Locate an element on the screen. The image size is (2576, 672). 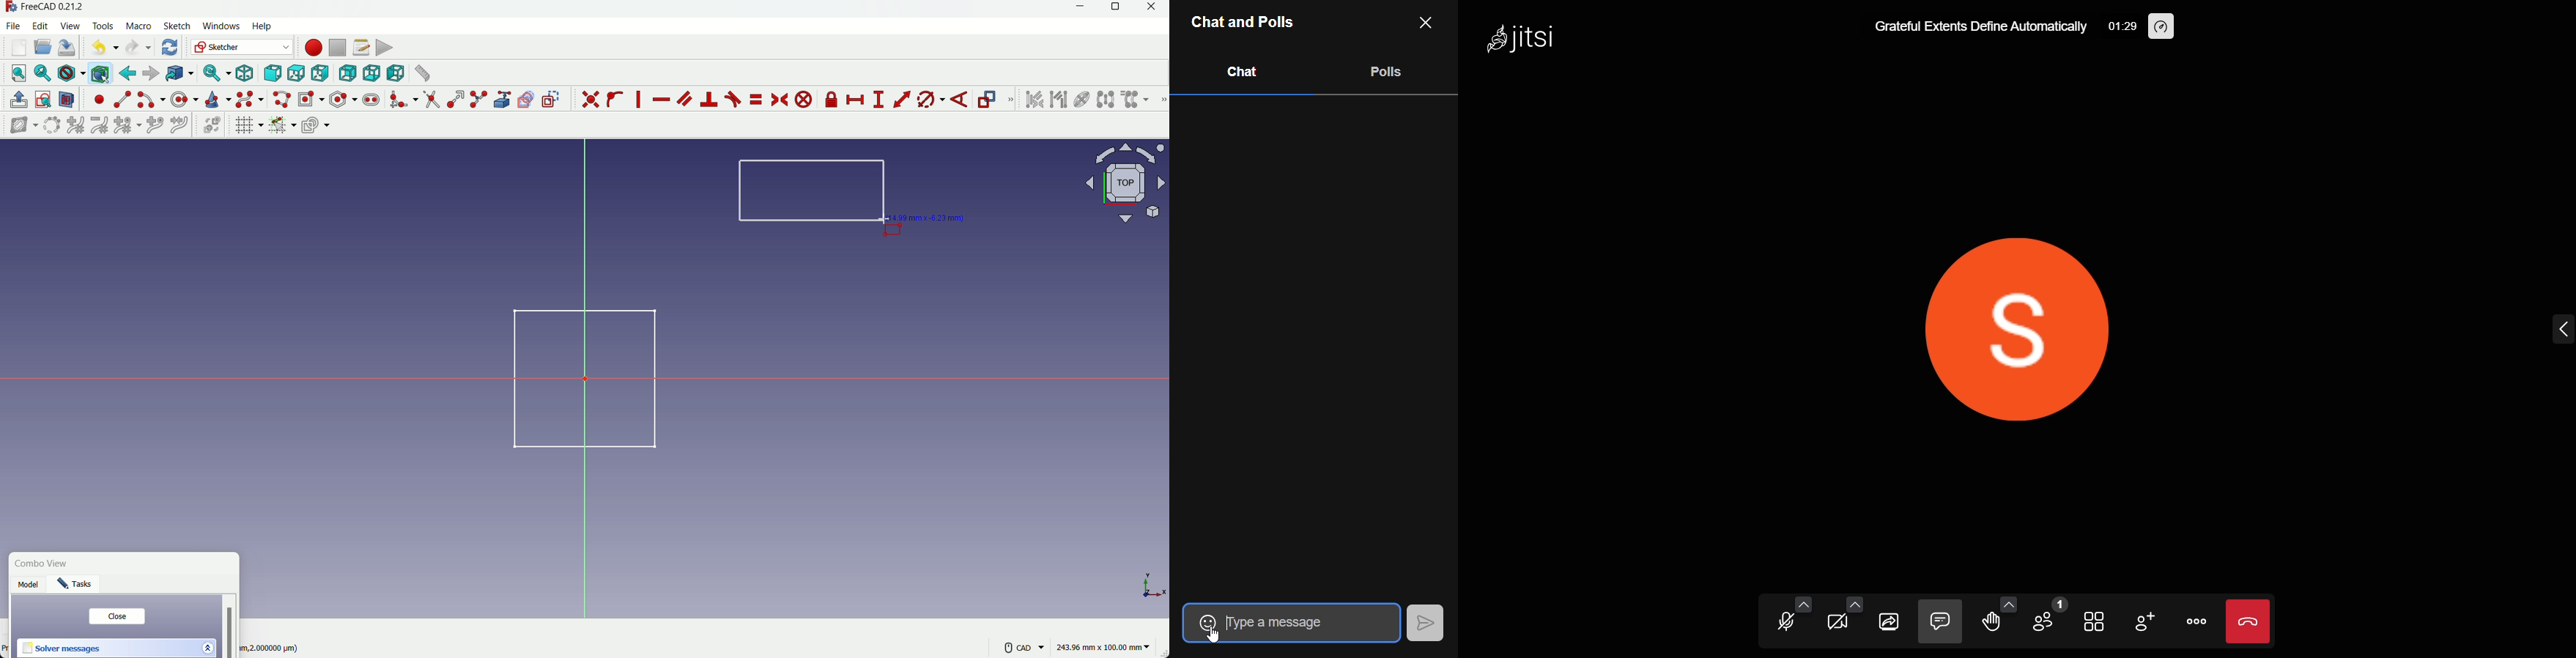
tools menu is located at coordinates (104, 26).